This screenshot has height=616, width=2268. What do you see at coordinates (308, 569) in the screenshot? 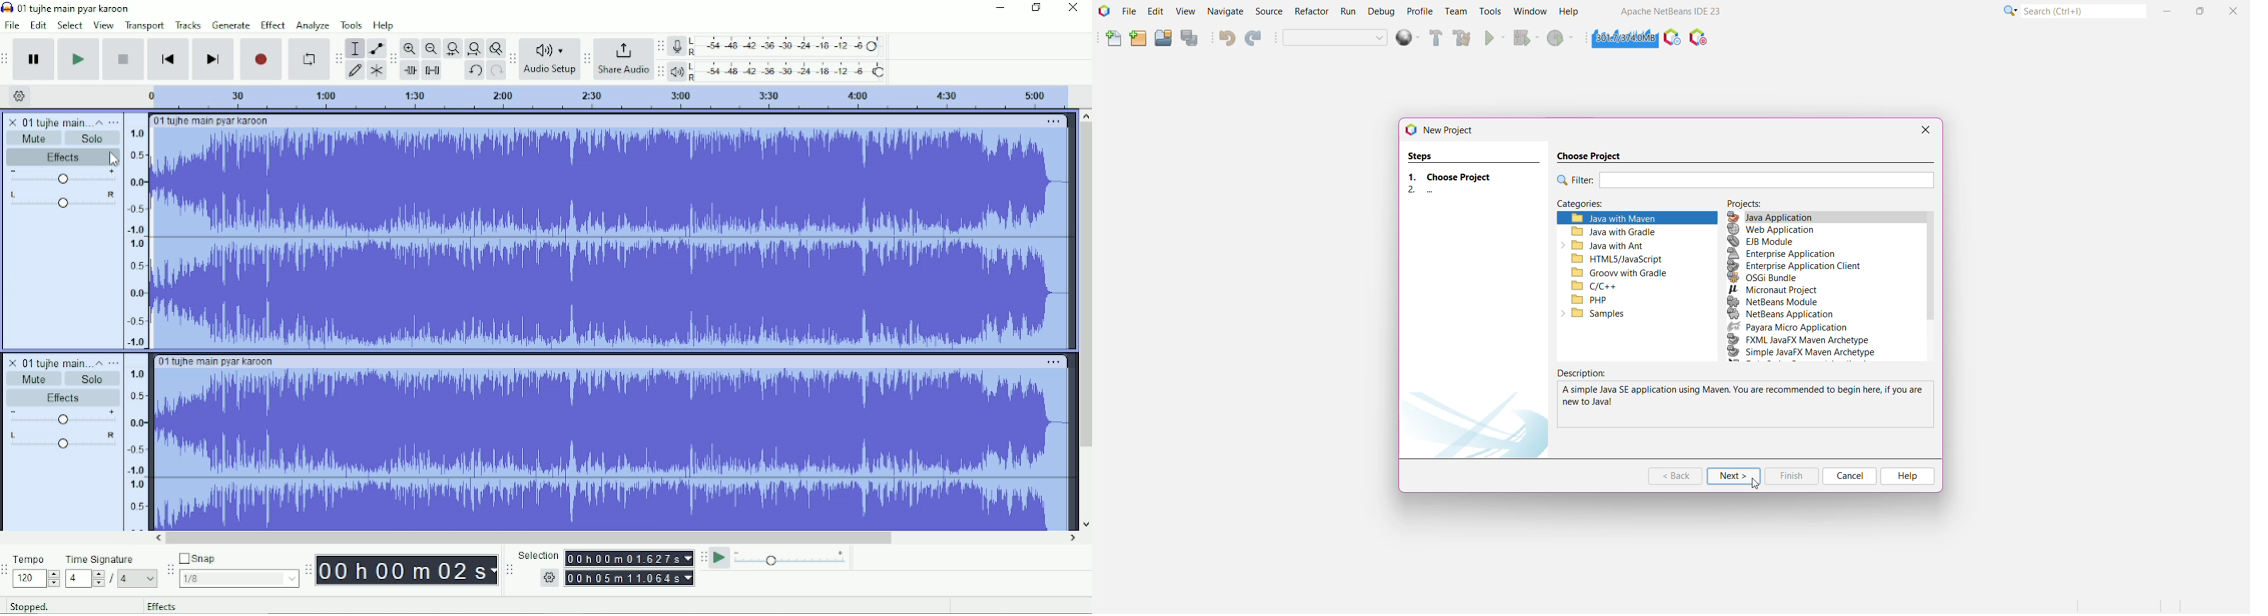
I see `Audacity time toolbar` at bounding box center [308, 569].